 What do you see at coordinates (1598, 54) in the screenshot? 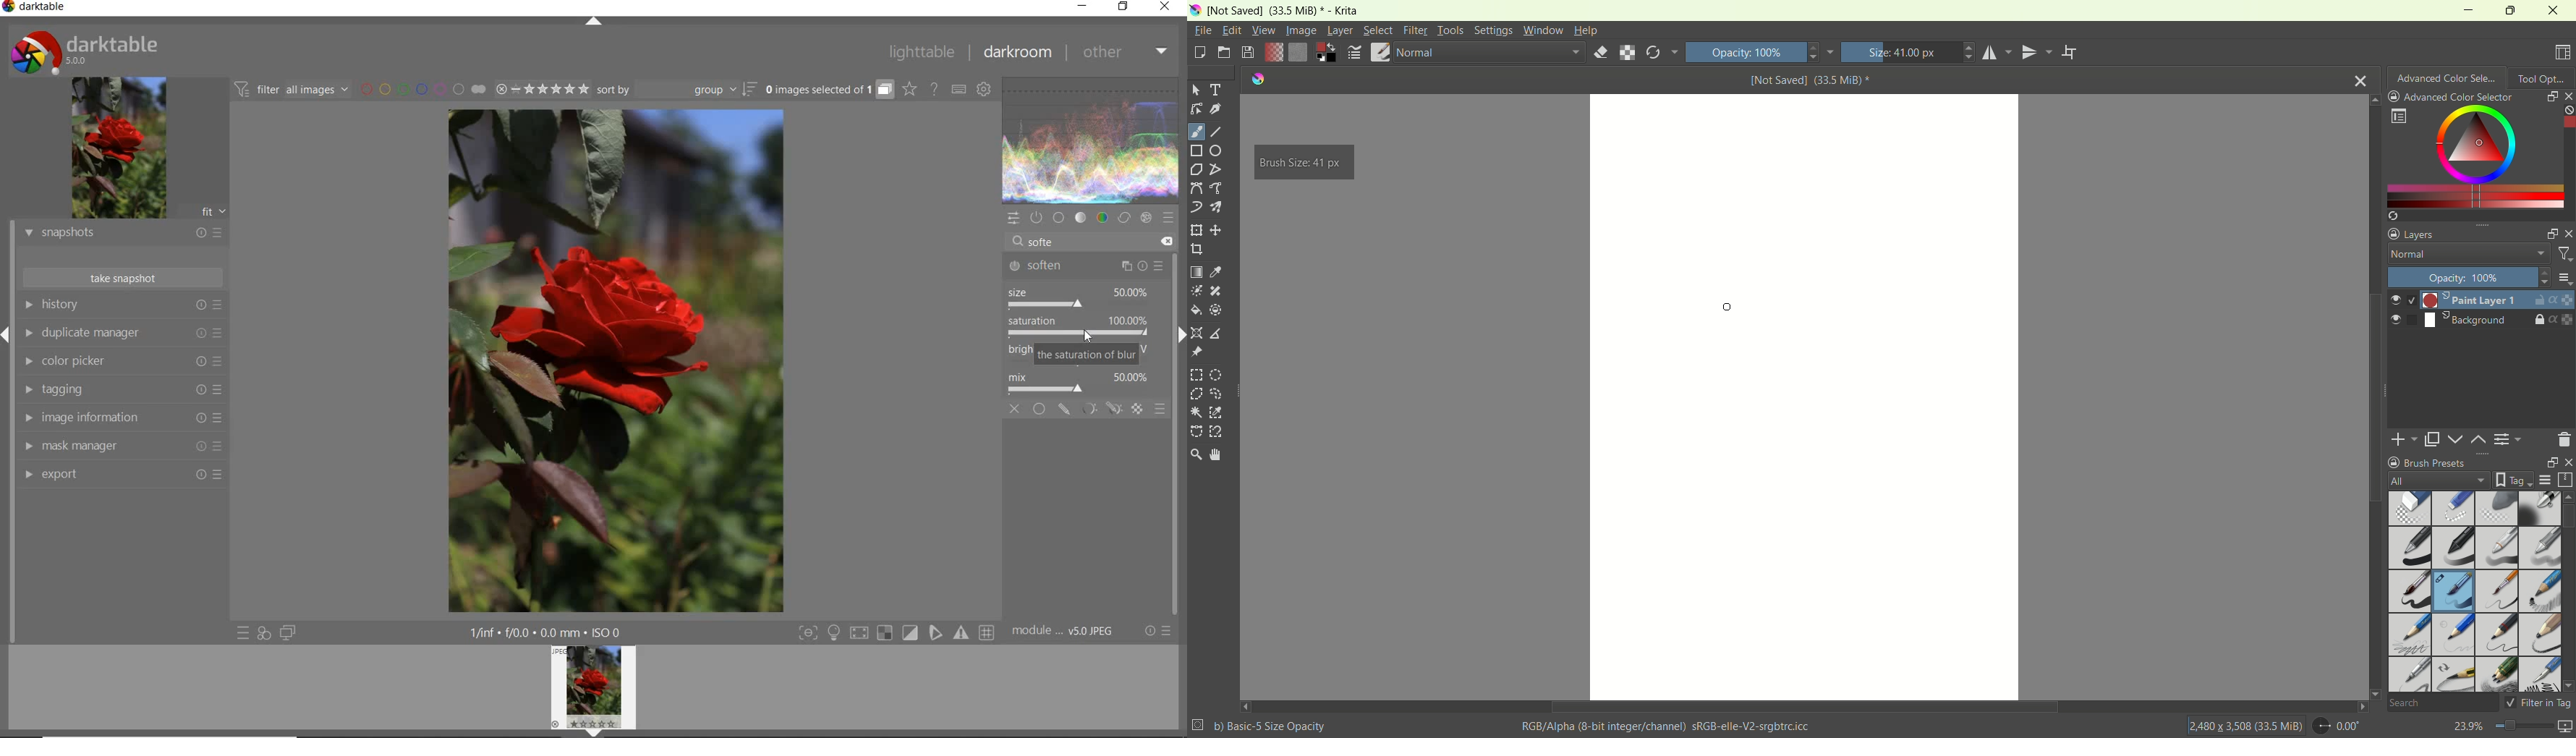
I see `eraser mode` at bounding box center [1598, 54].